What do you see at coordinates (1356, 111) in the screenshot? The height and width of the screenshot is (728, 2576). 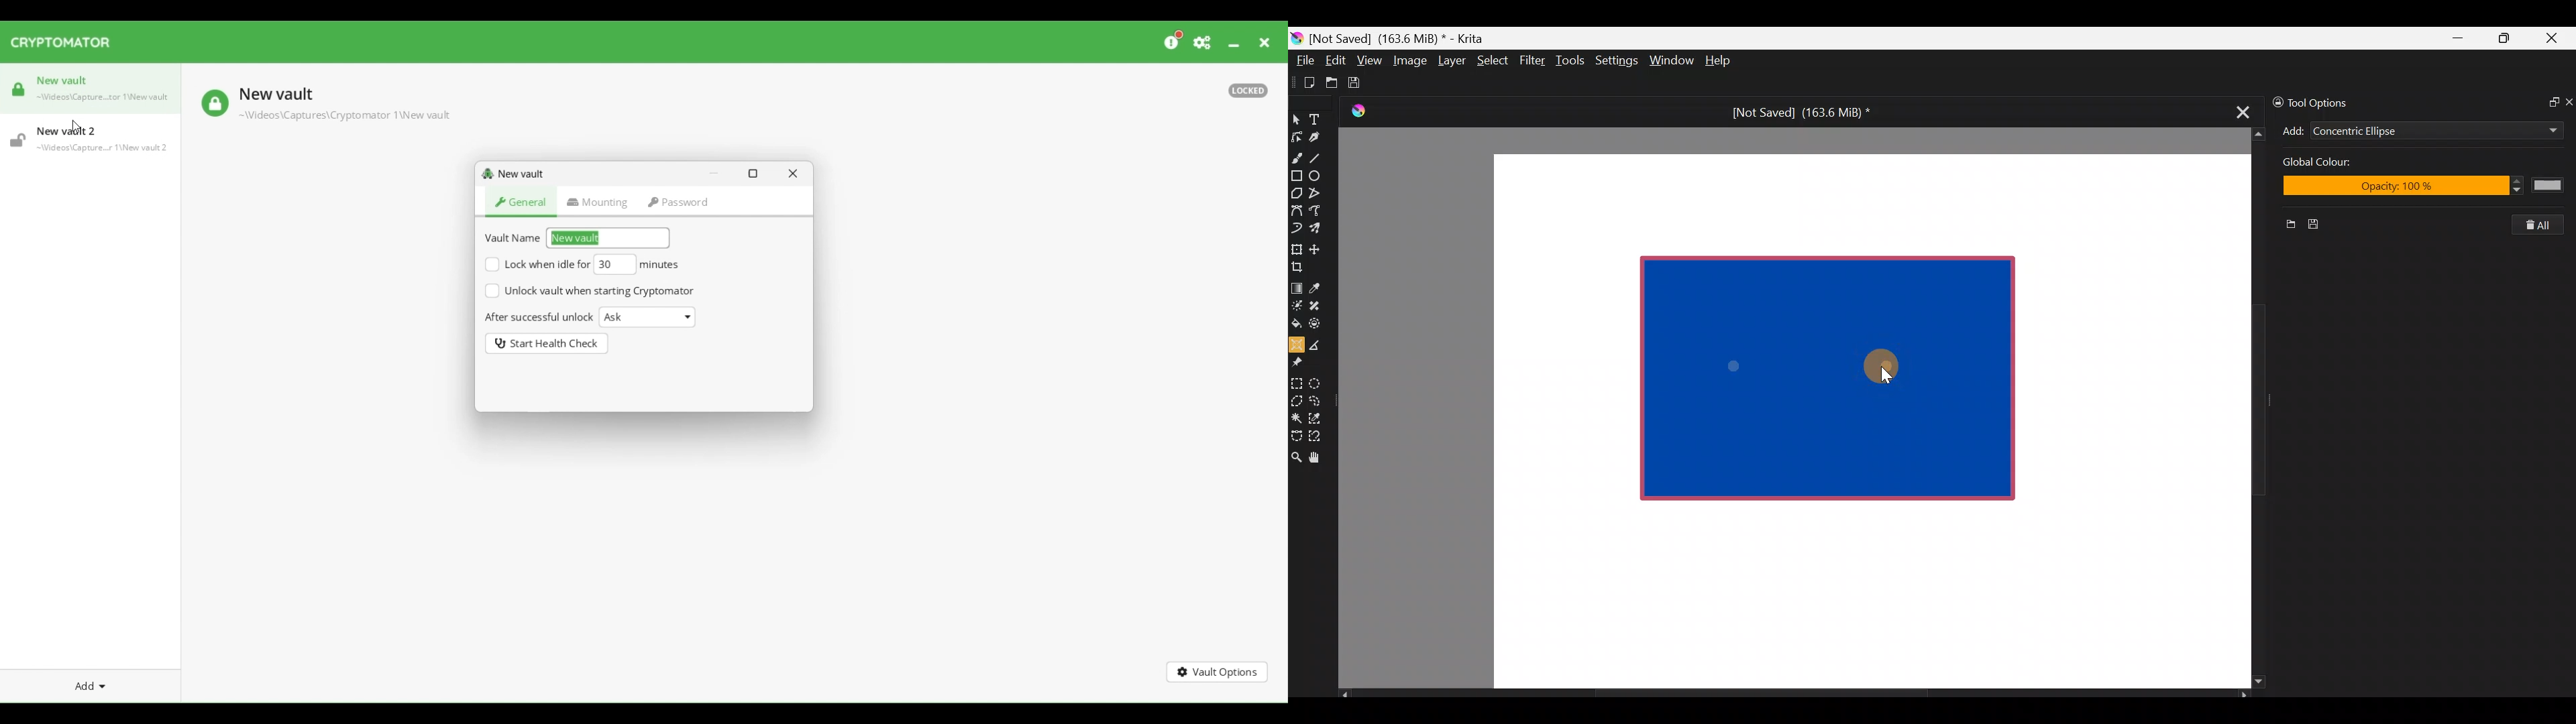 I see `Krita Logo` at bounding box center [1356, 111].